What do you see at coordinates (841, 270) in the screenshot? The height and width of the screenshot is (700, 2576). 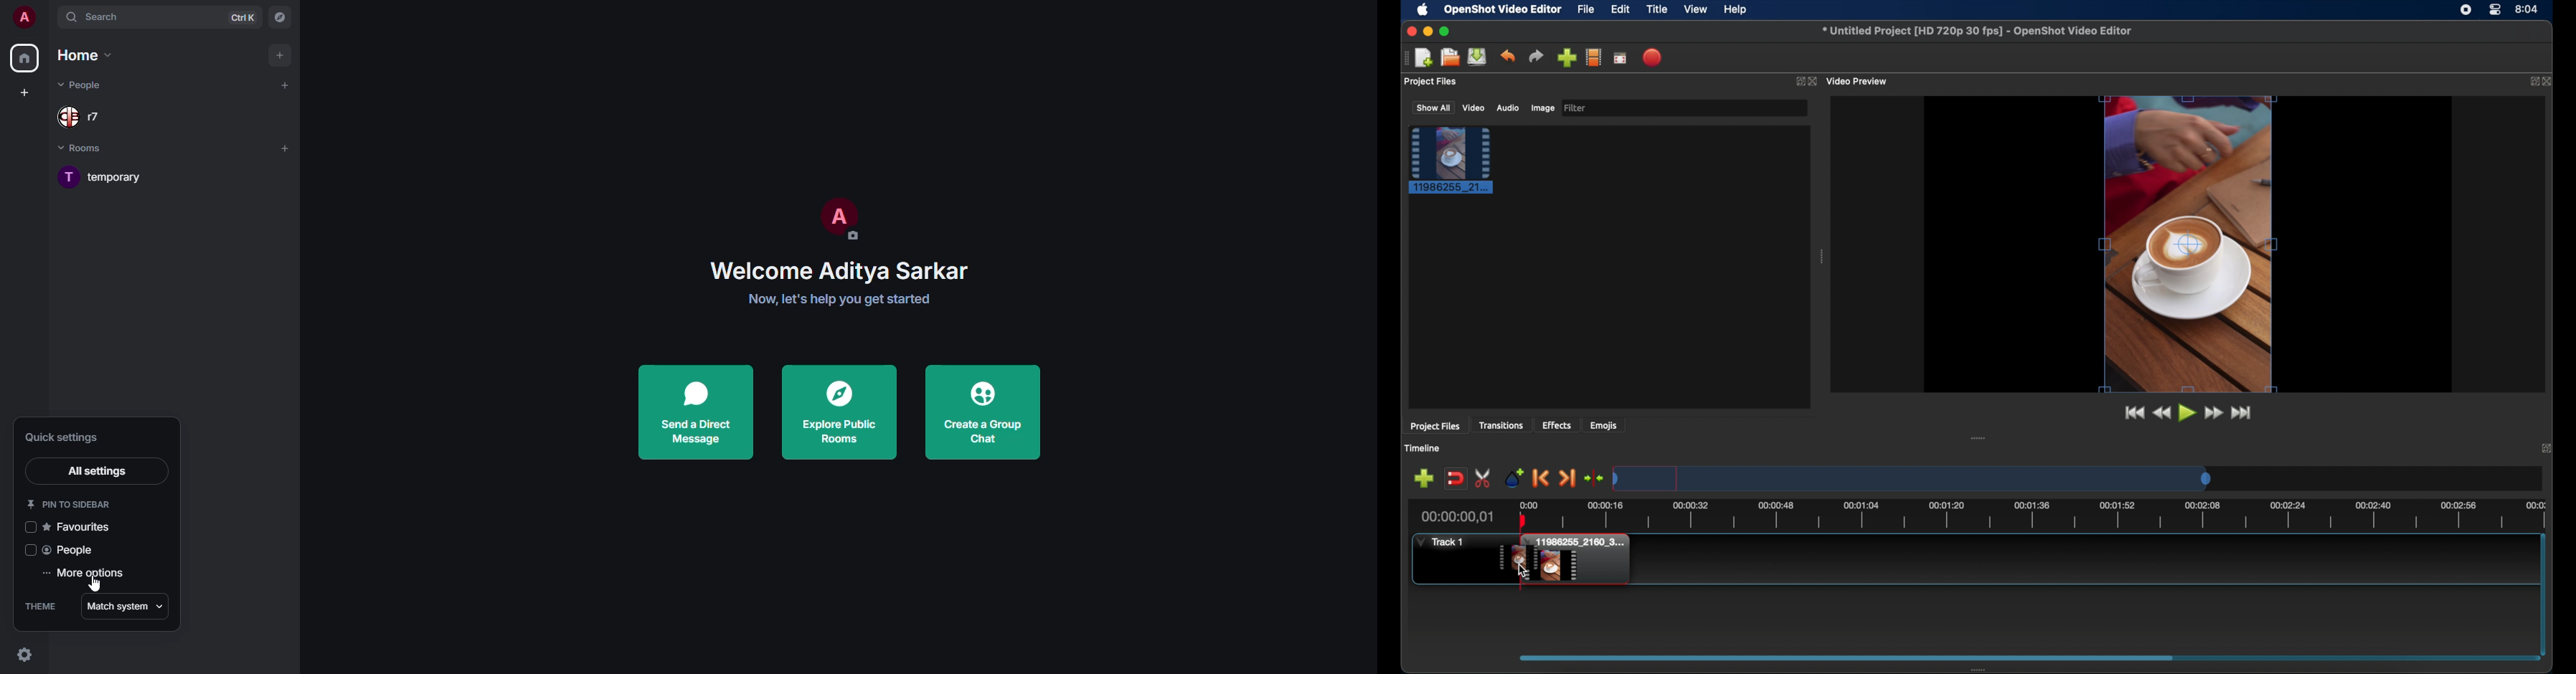 I see `welcome` at bounding box center [841, 270].